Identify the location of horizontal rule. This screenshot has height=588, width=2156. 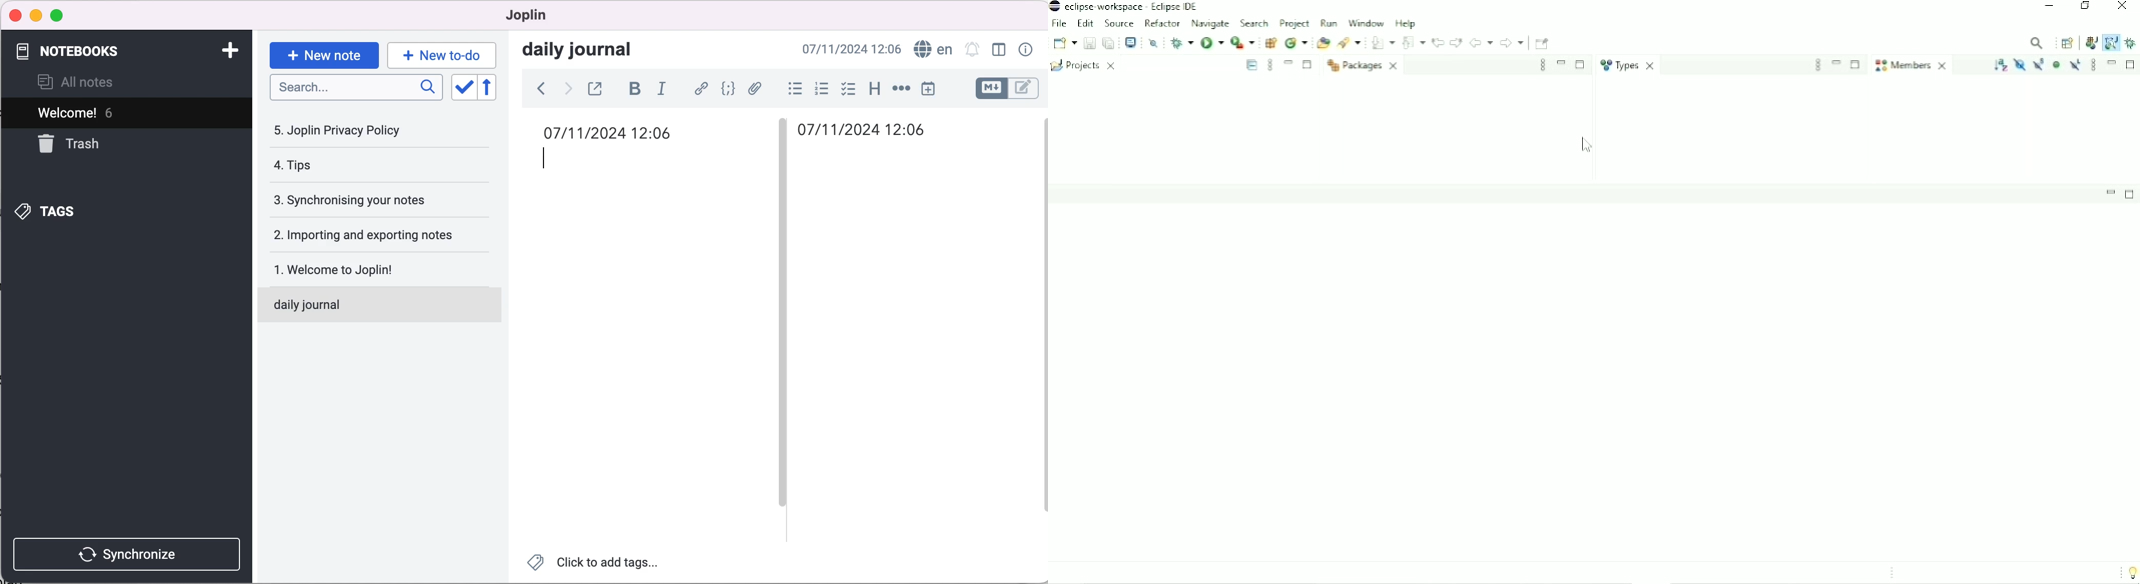
(900, 89).